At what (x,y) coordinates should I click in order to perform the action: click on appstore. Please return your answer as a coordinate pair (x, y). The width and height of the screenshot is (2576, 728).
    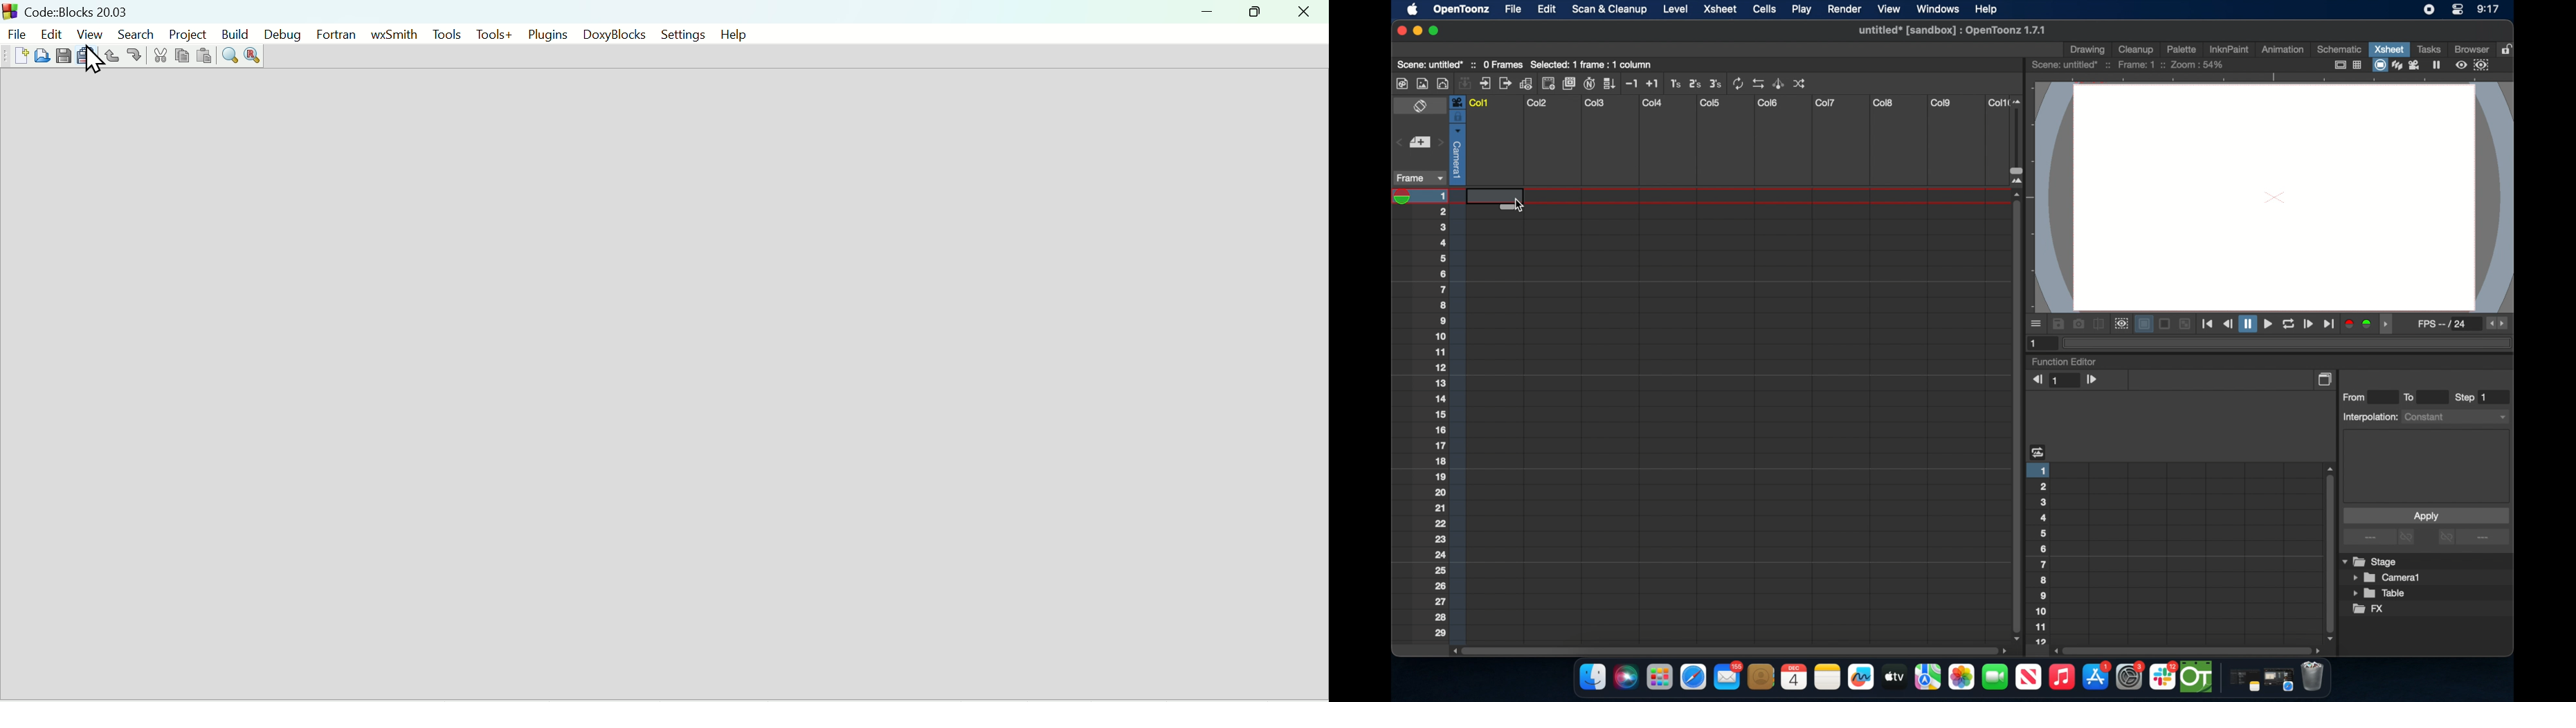
    Looking at the image, I should click on (2097, 677).